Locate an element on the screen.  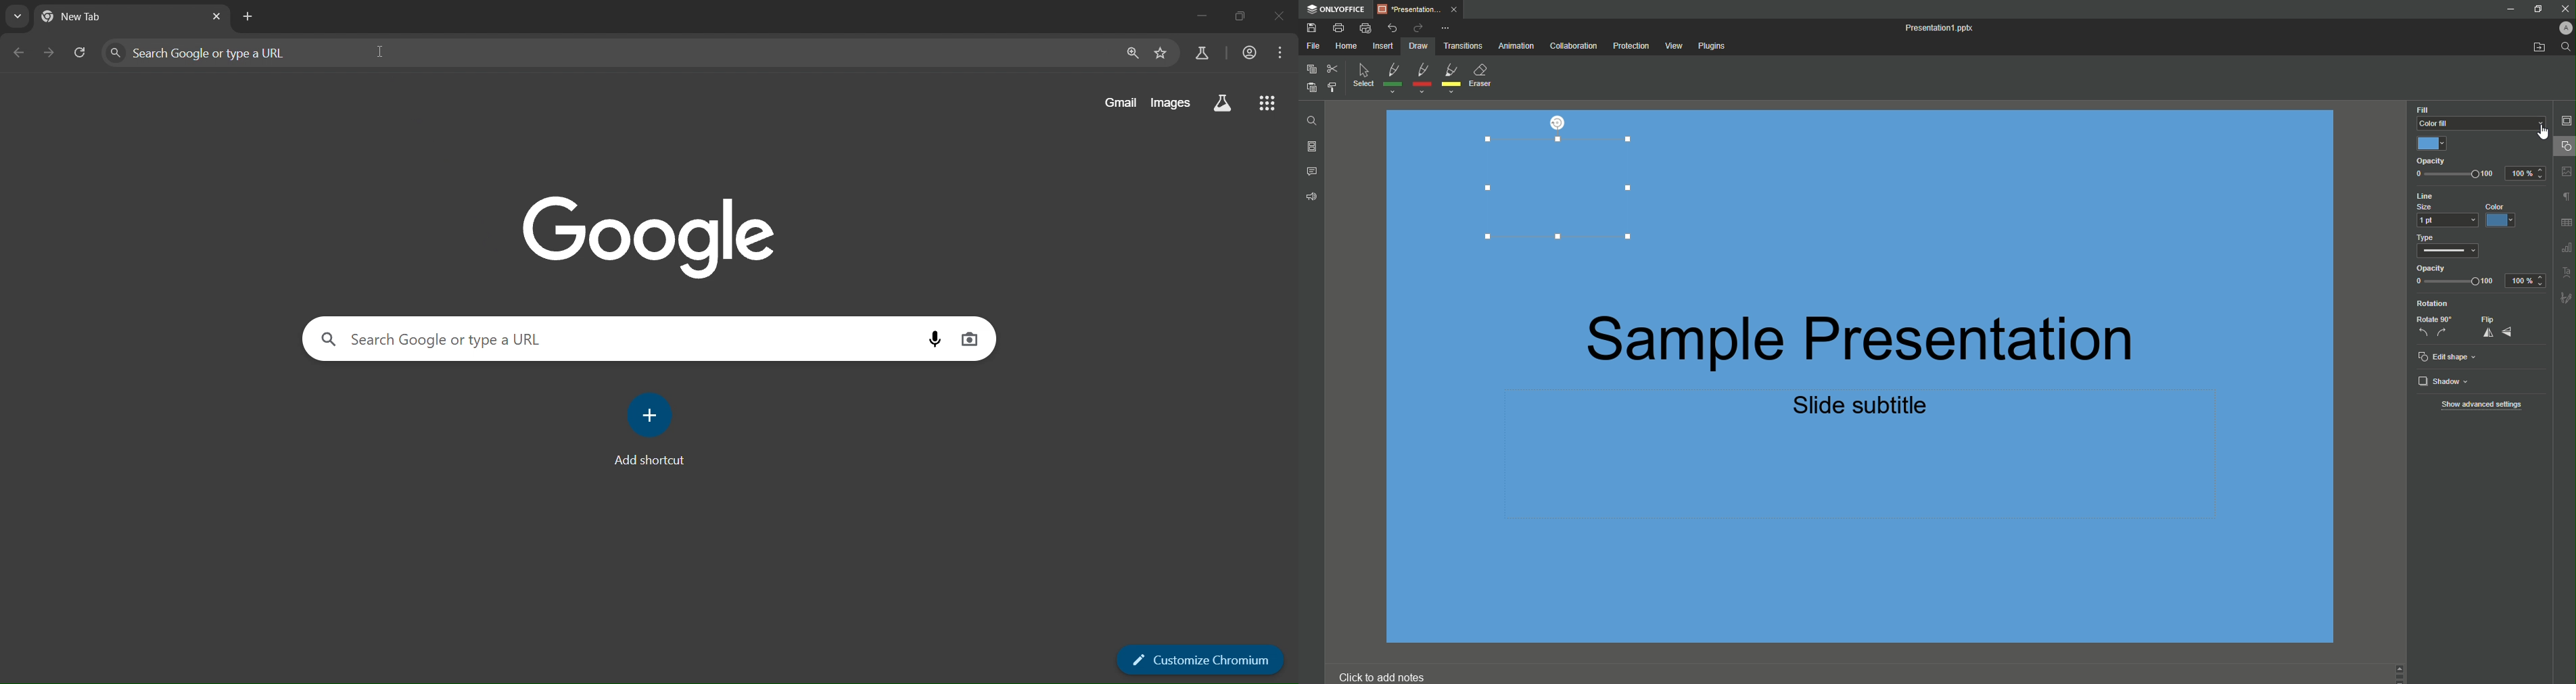
Opacity is located at coordinates (2456, 276).